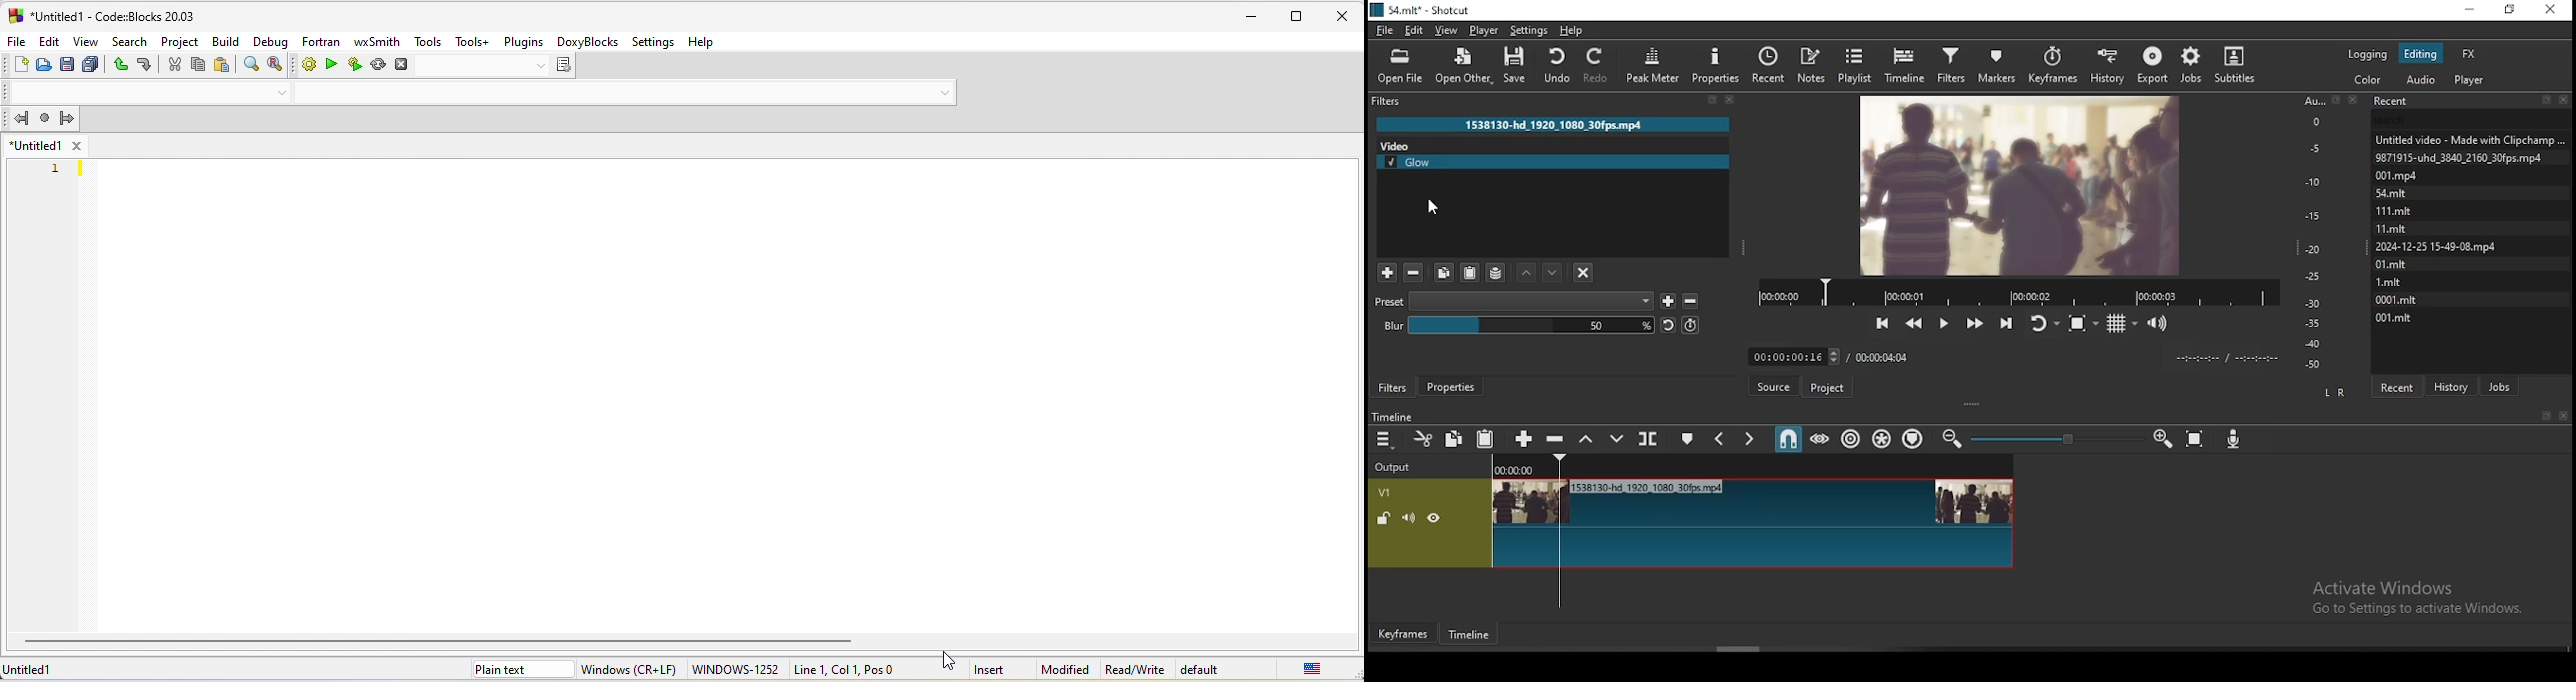 Image resolution: width=2576 pixels, height=700 pixels. What do you see at coordinates (1442, 273) in the screenshot?
I see `copy selected filters` at bounding box center [1442, 273].